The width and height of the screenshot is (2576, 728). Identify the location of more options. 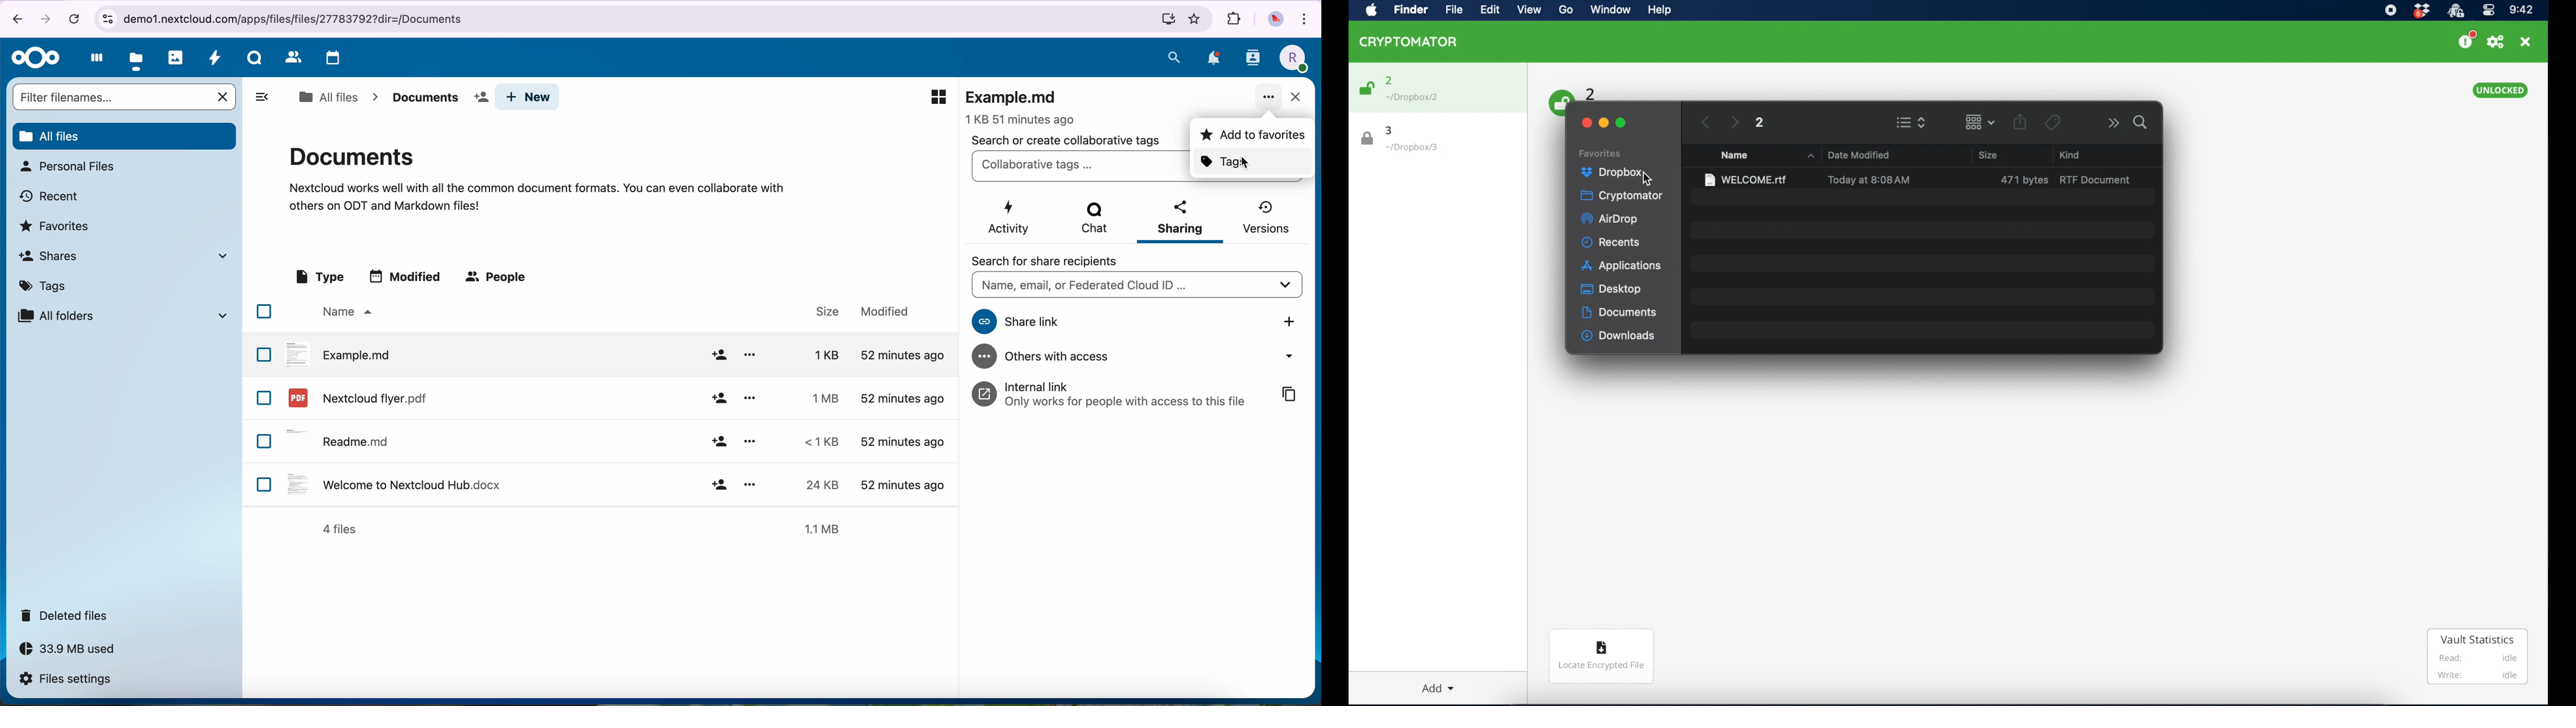
(1269, 98).